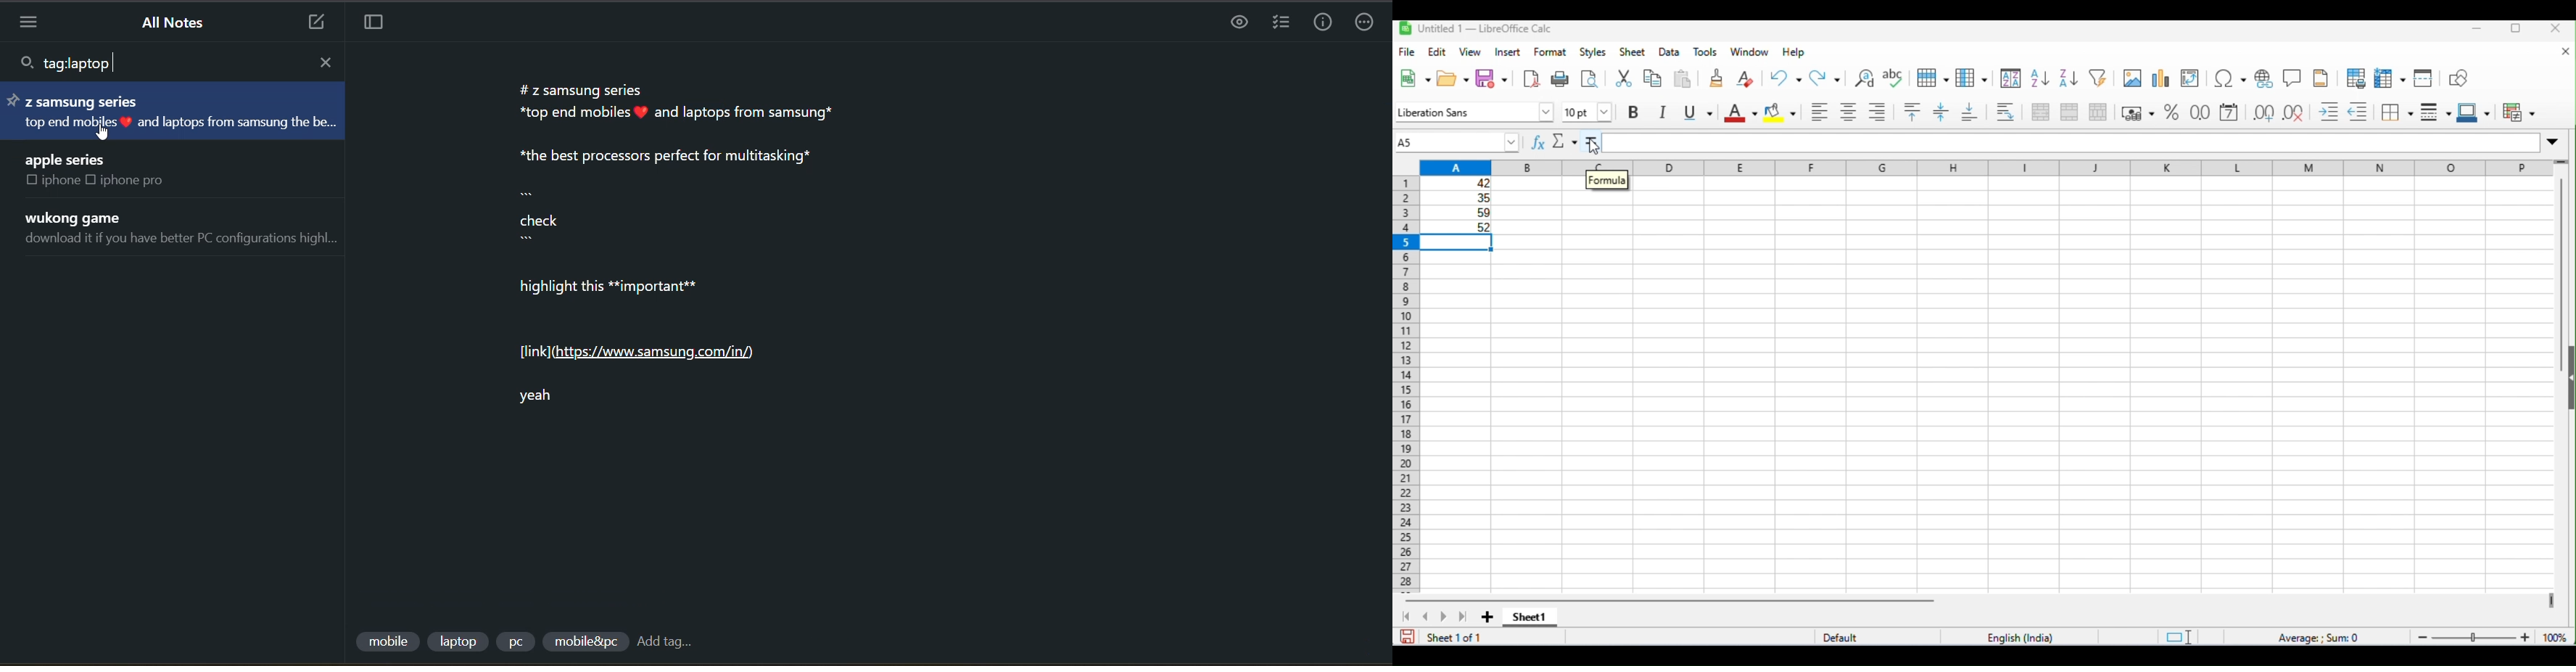 This screenshot has height=672, width=2576. What do you see at coordinates (1750, 53) in the screenshot?
I see `window` at bounding box center [1750, 53].